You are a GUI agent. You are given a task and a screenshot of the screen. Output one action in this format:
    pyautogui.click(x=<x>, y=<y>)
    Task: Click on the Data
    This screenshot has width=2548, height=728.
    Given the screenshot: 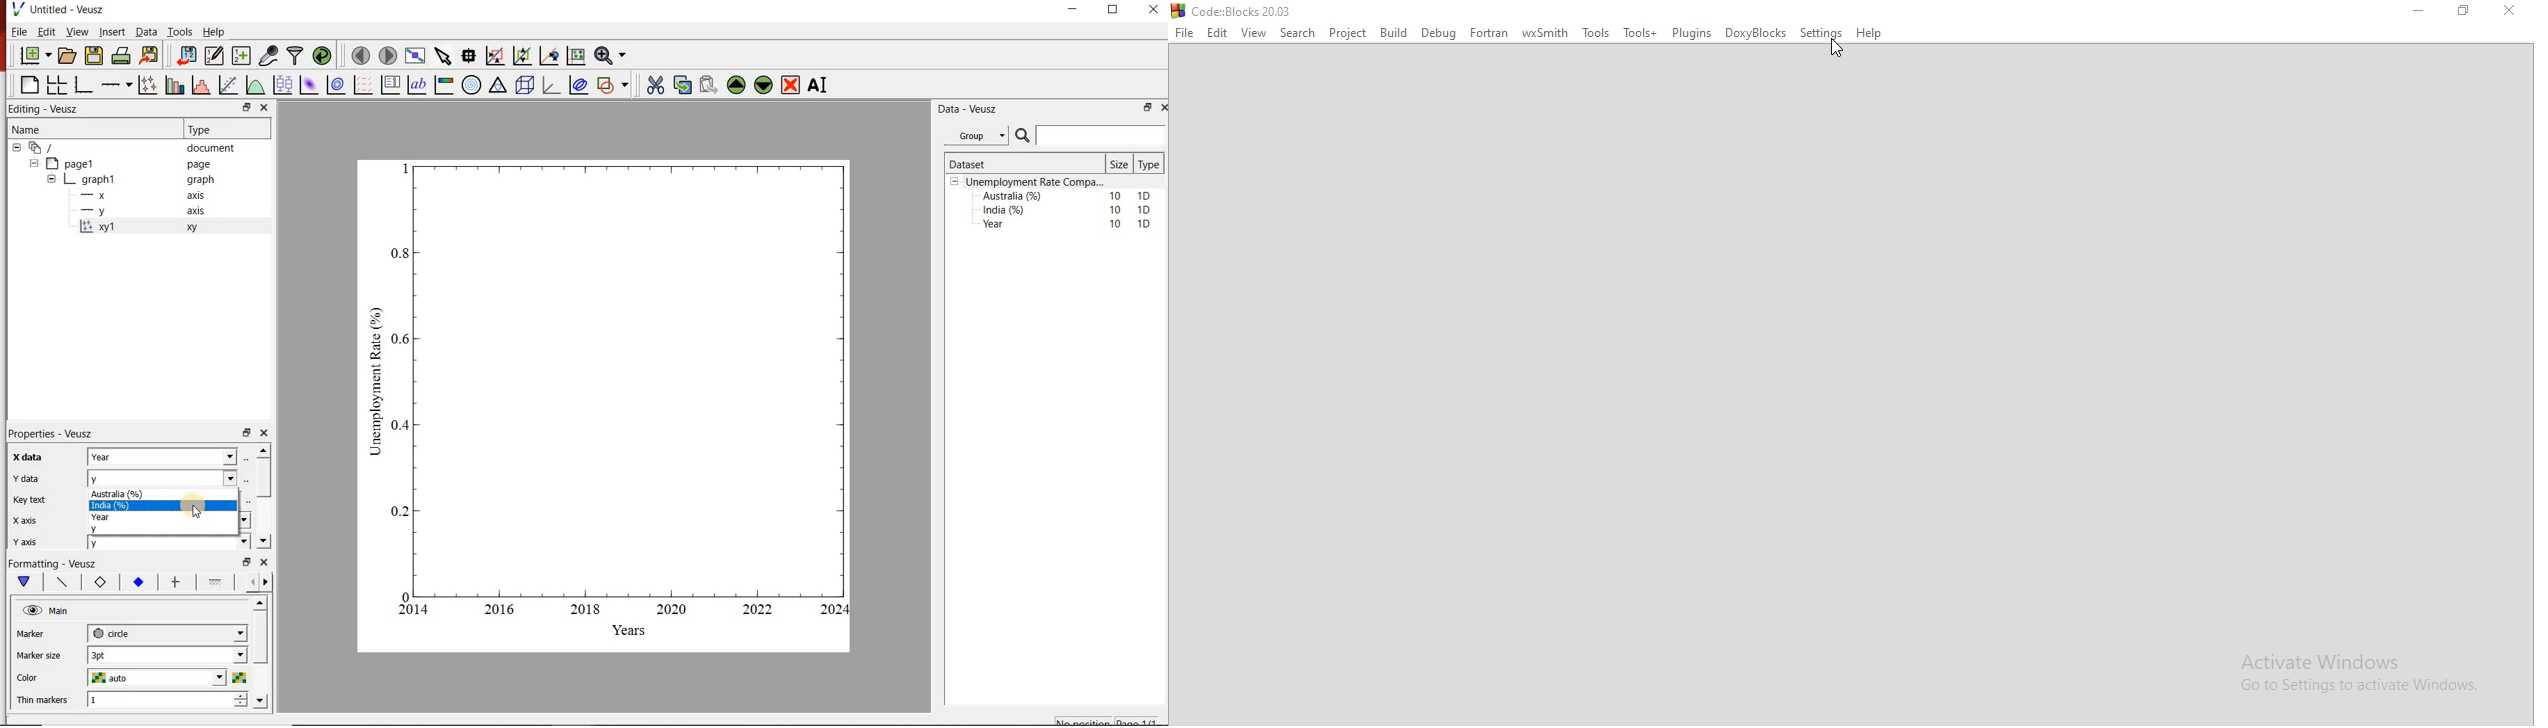 What is the action you would take?
    pyautogui.click(x=147, y=32)
    